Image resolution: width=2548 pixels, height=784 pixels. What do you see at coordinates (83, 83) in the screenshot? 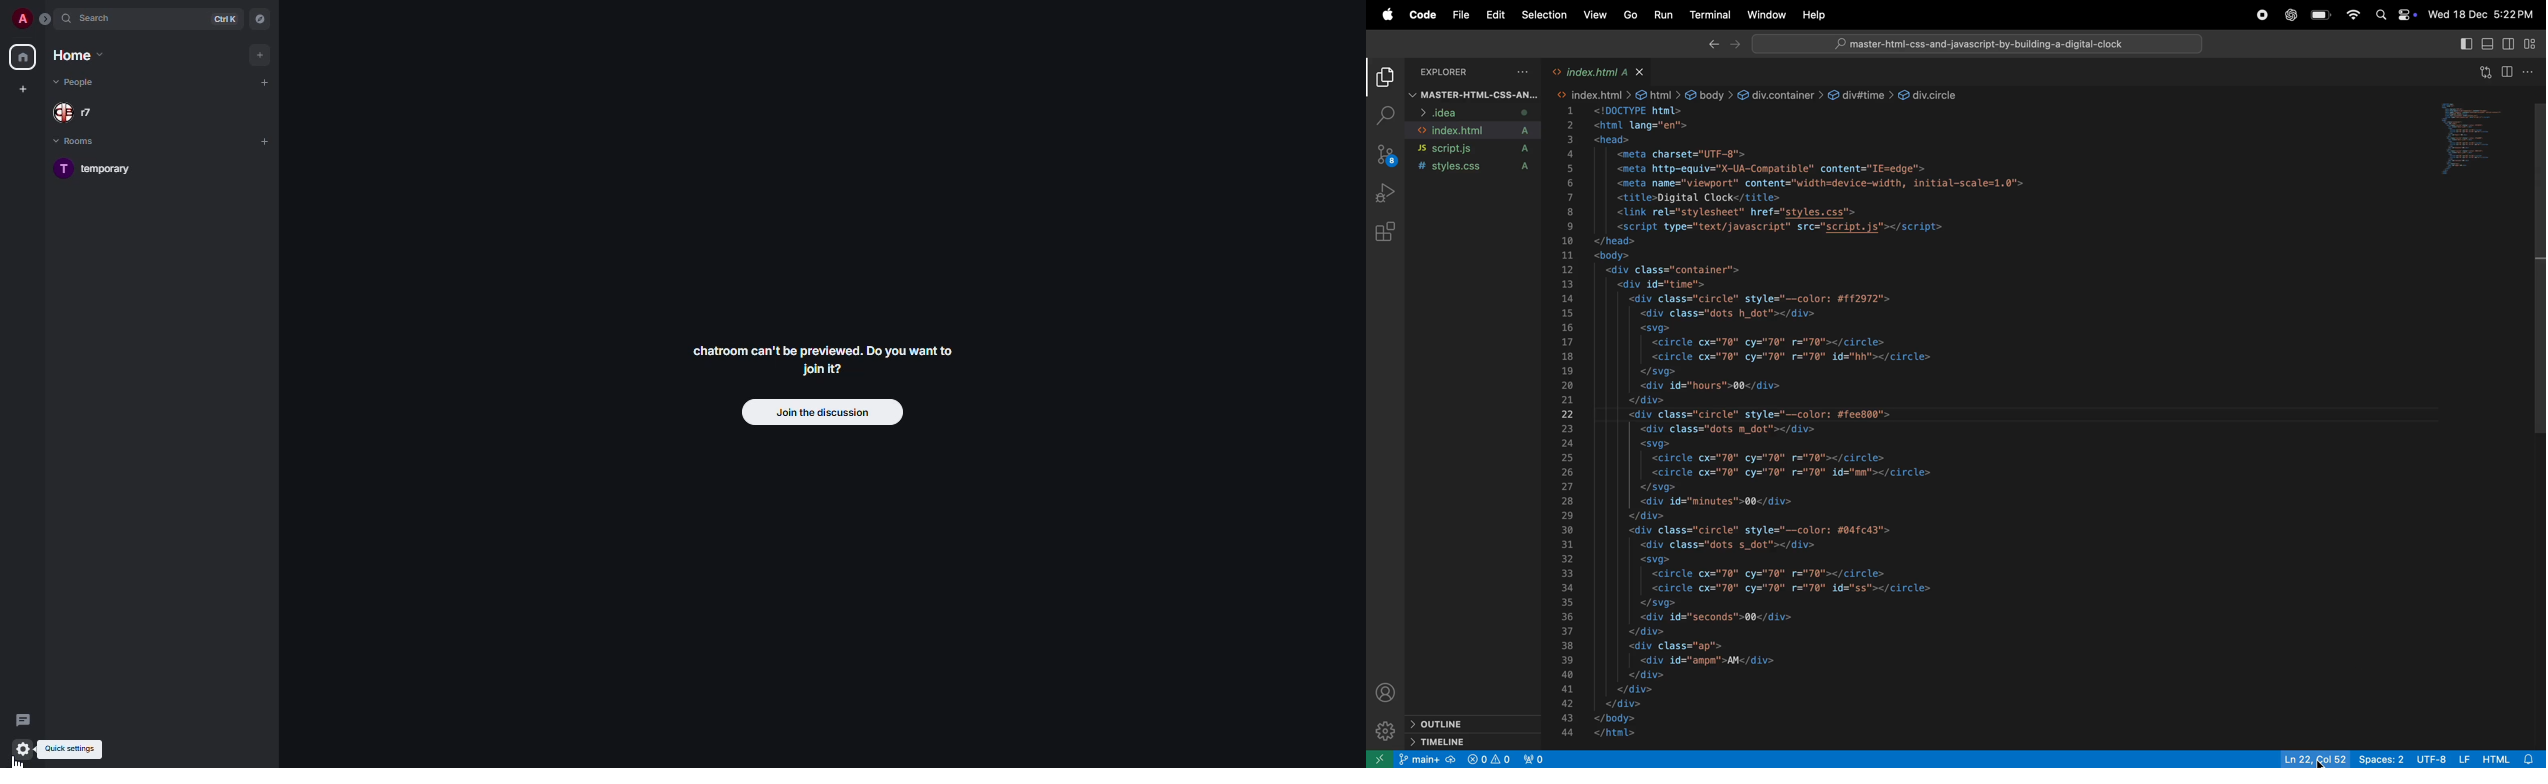
I see `people` at bounding box center [83, 83].